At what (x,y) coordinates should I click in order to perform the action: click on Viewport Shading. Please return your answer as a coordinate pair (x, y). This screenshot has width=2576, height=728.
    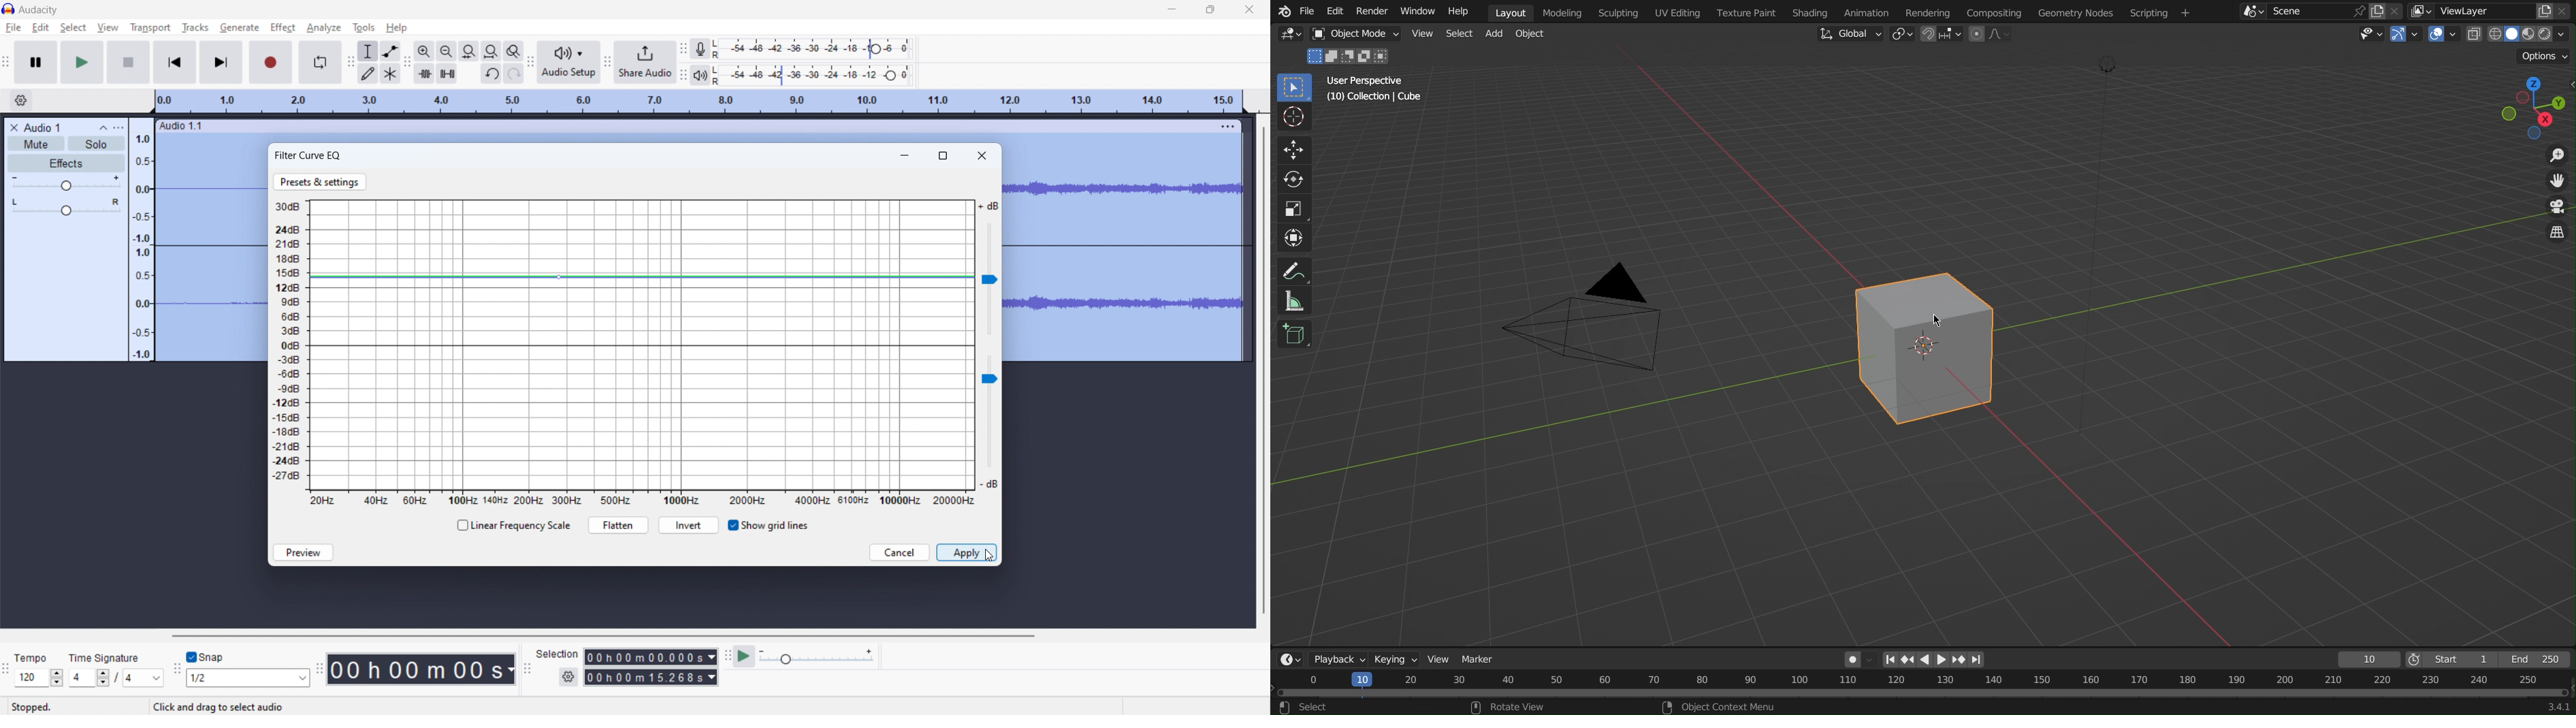
    Looking at the image, I should click on (2519, 35).